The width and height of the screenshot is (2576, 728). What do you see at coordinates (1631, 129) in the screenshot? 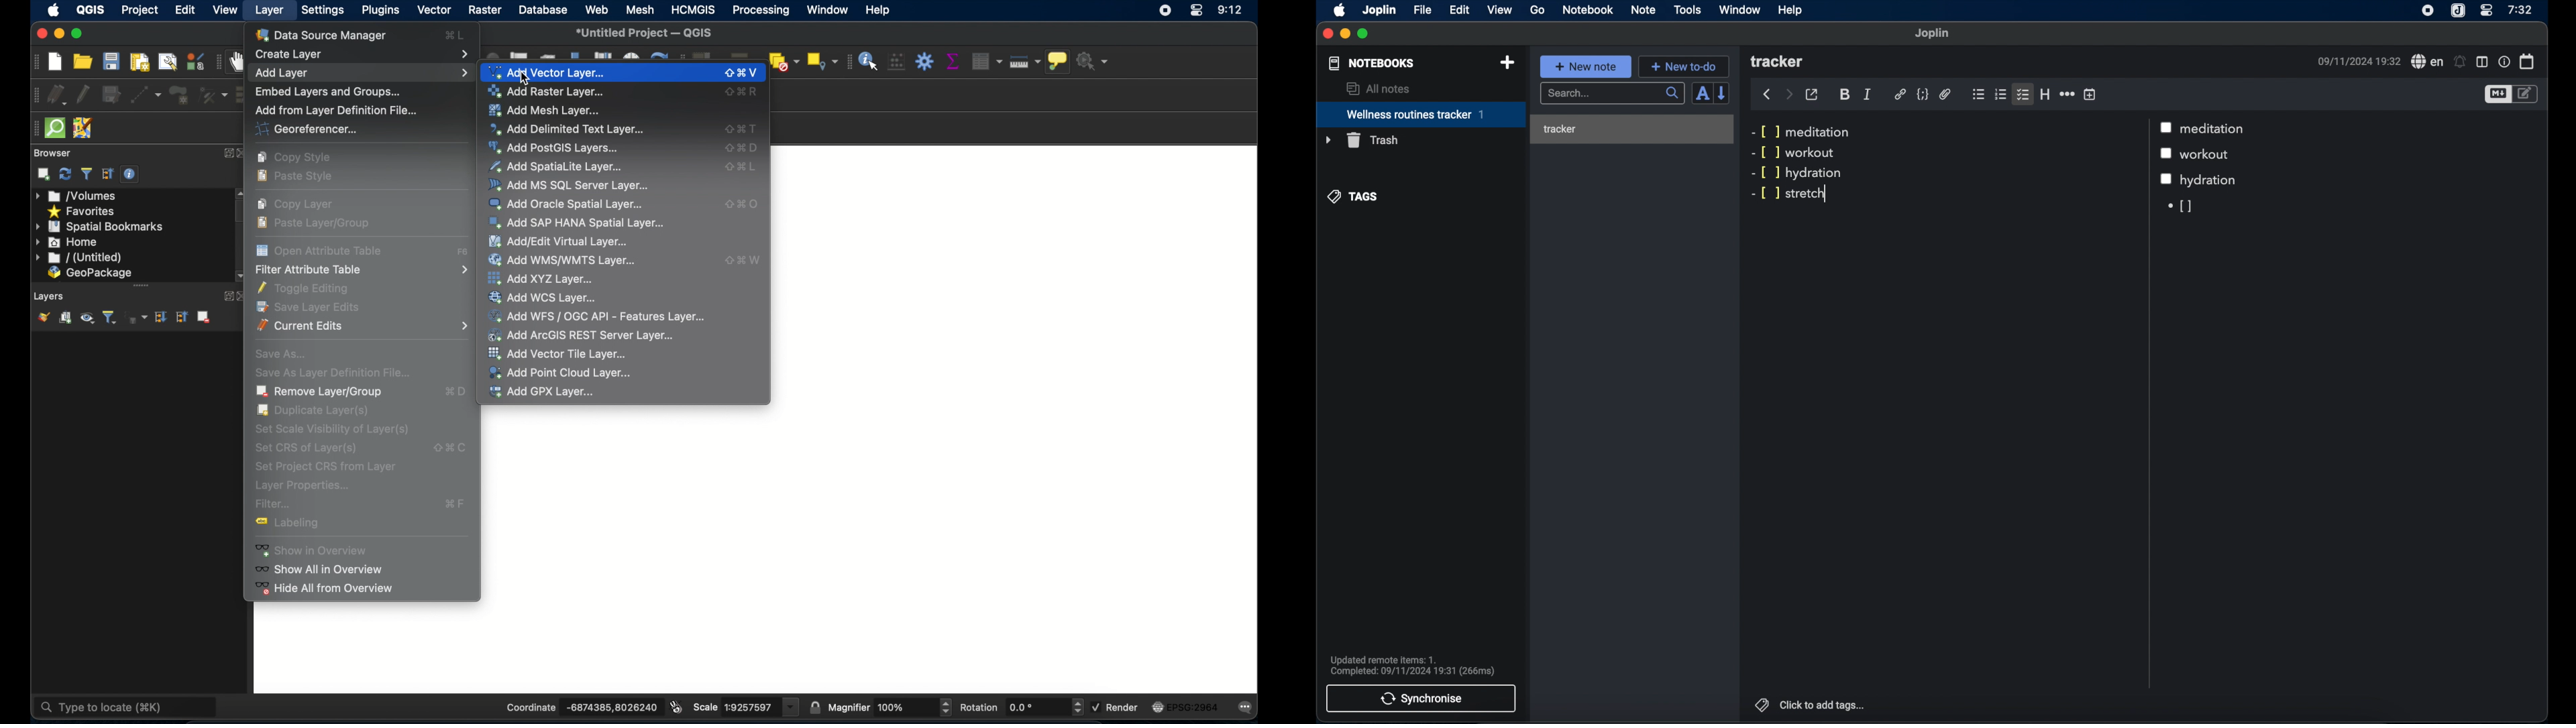
I see `tracker` at bounding box center [1631, 129].